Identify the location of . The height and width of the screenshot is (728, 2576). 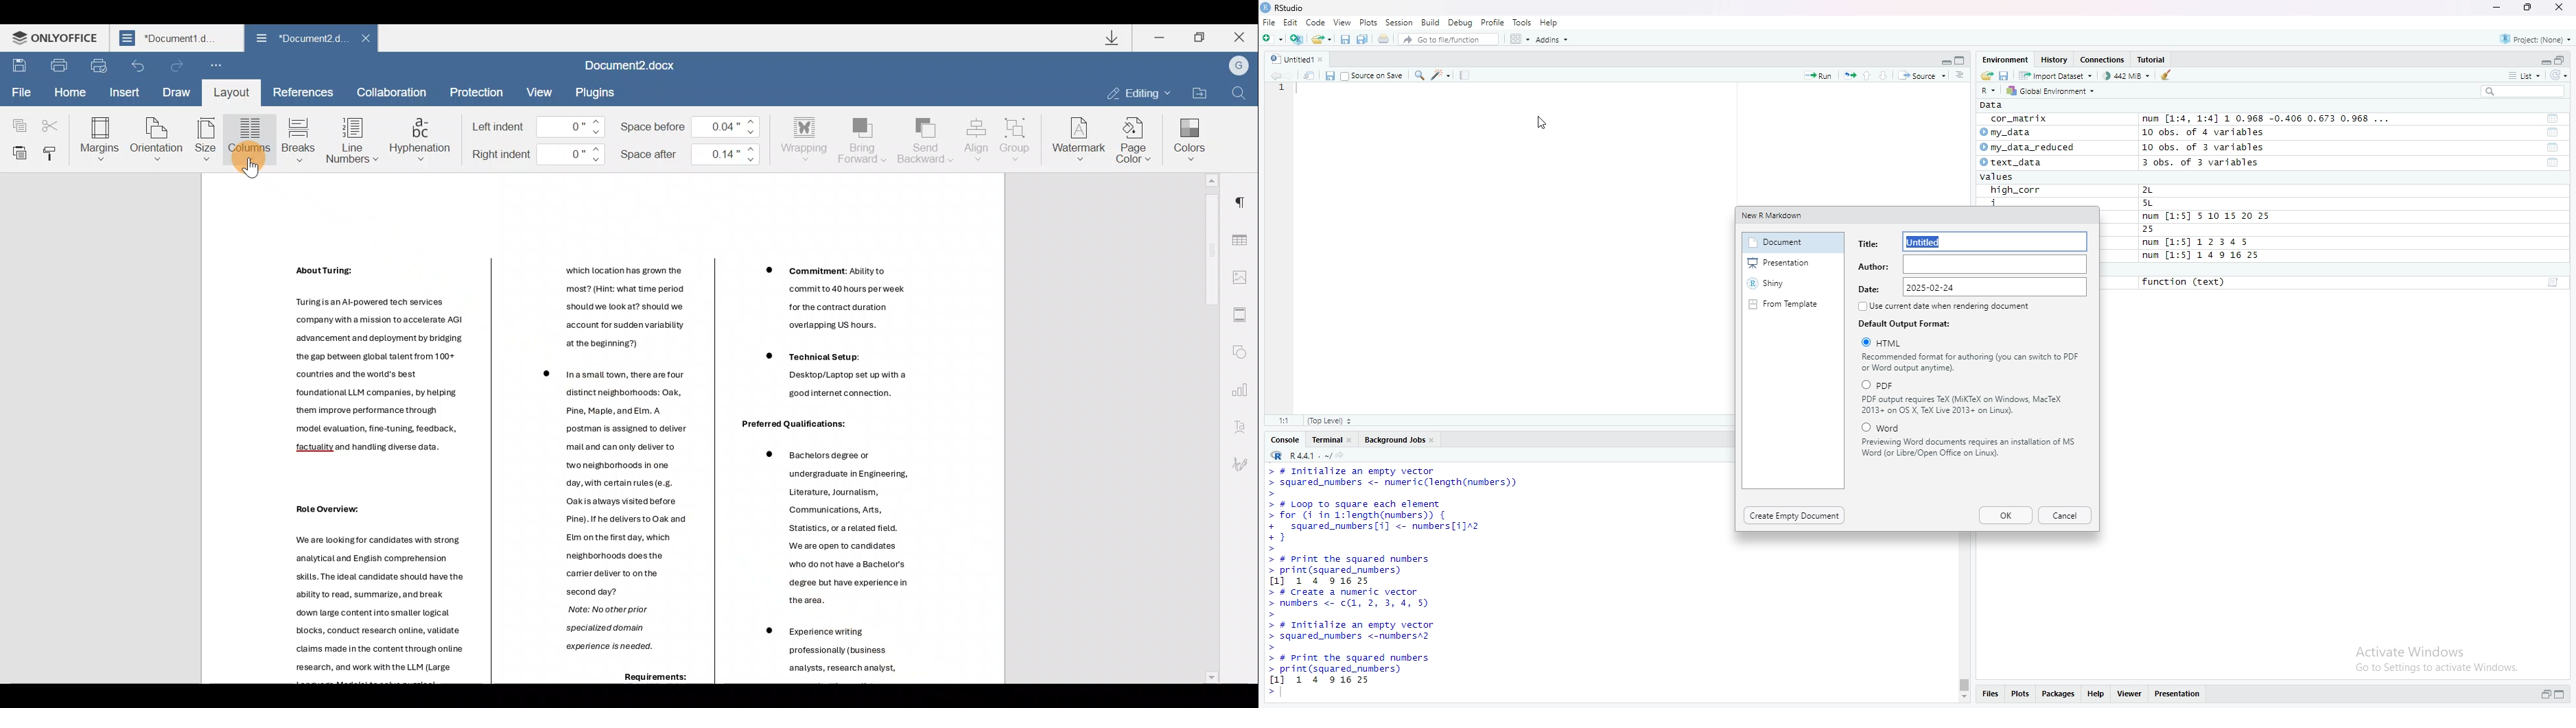
(599, 638).